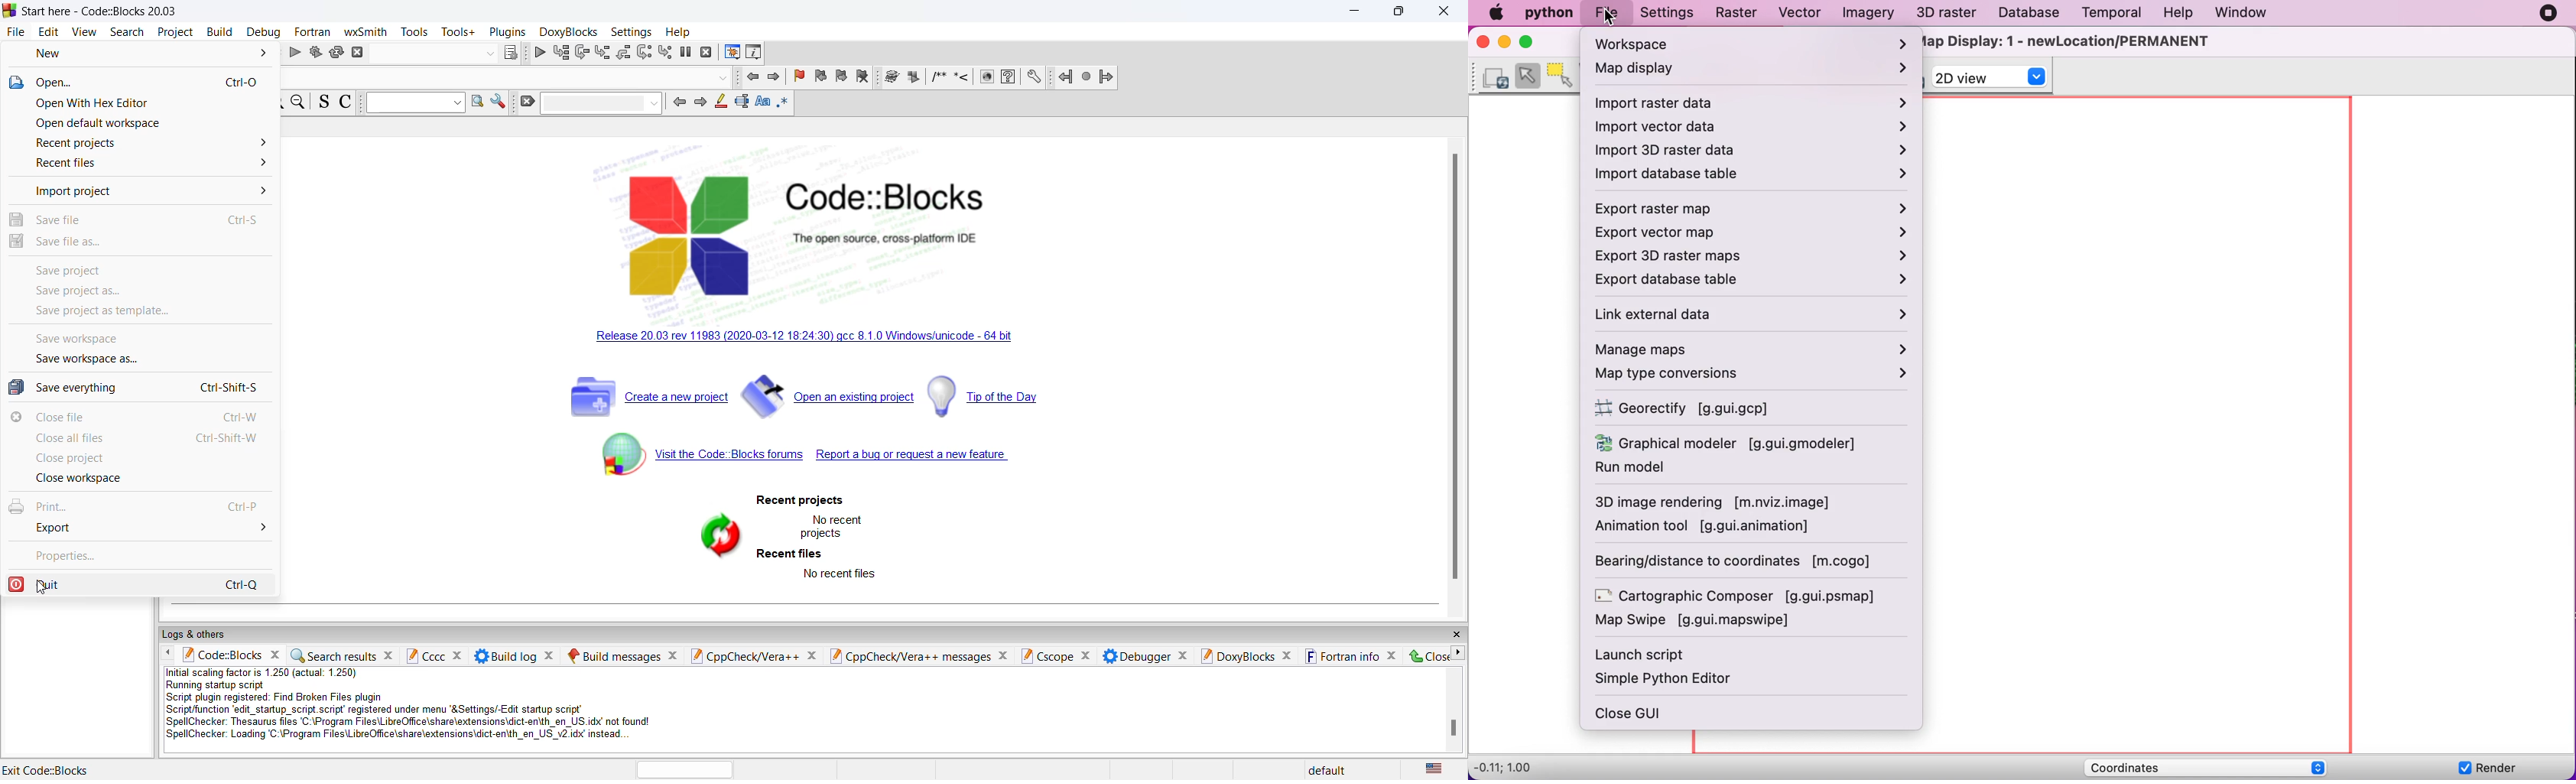 This screenshot has width=2576, height=784. I want to click on prev, so click(678, 103).